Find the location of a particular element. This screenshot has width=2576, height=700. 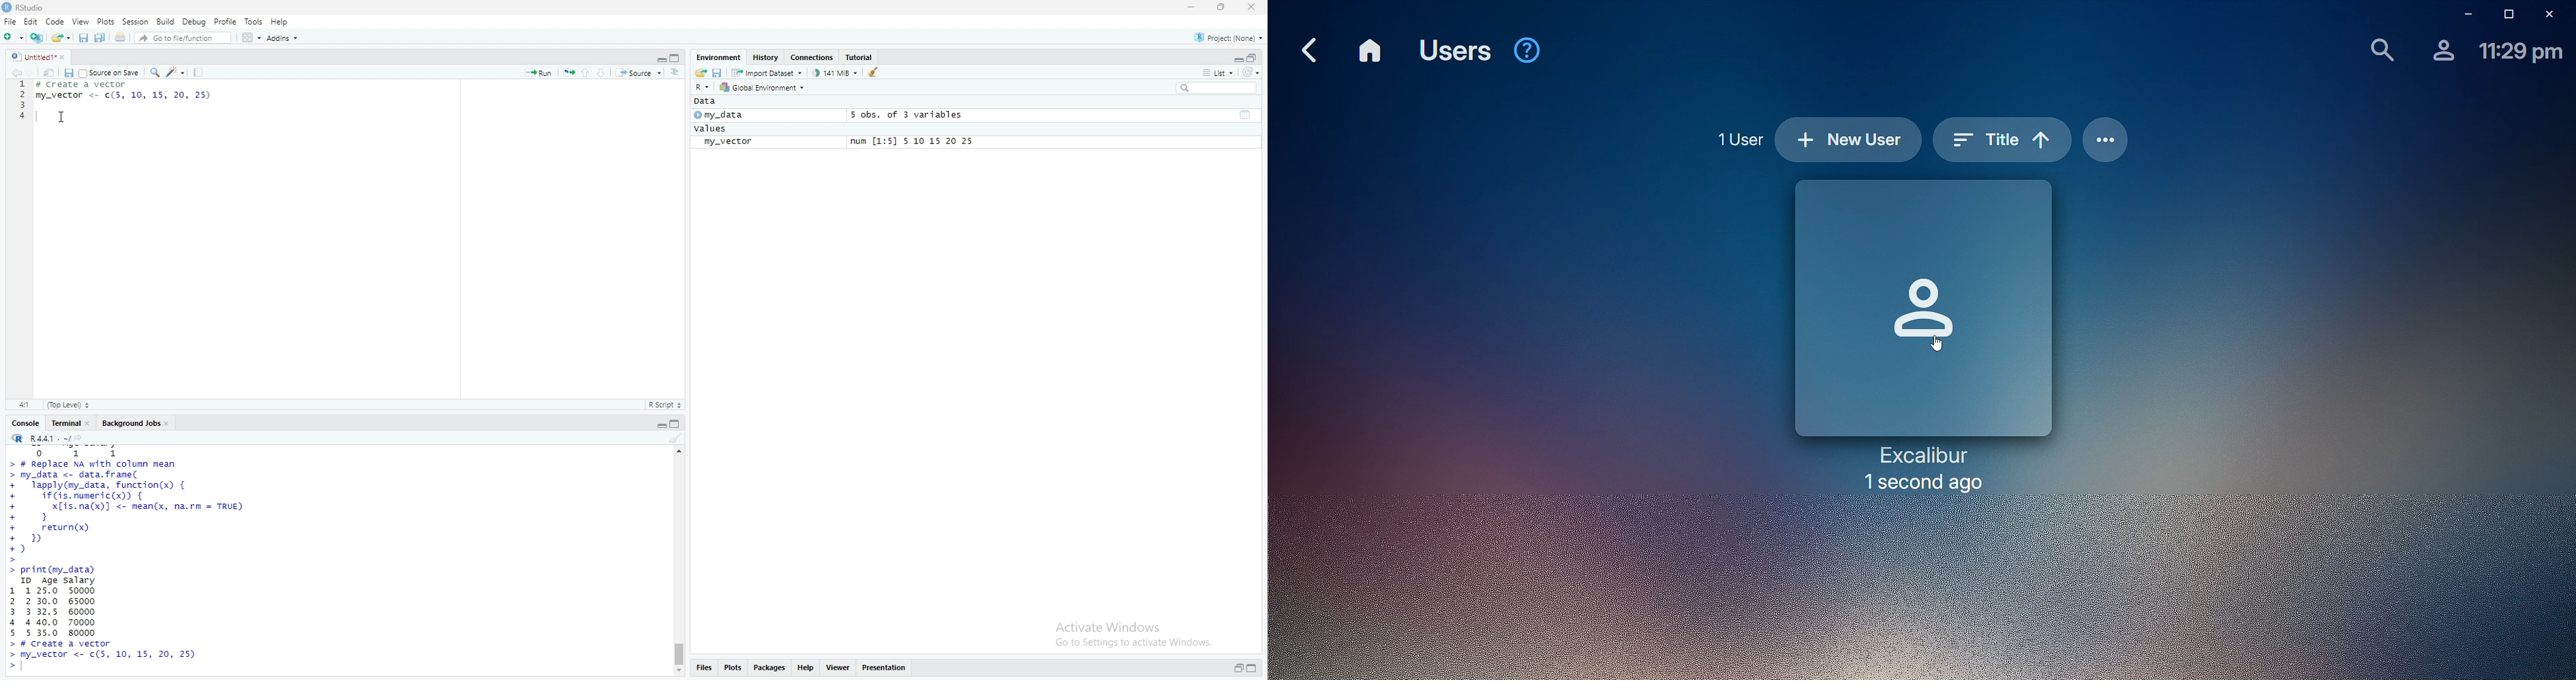

4:1 is located at coordinates (23, 405).